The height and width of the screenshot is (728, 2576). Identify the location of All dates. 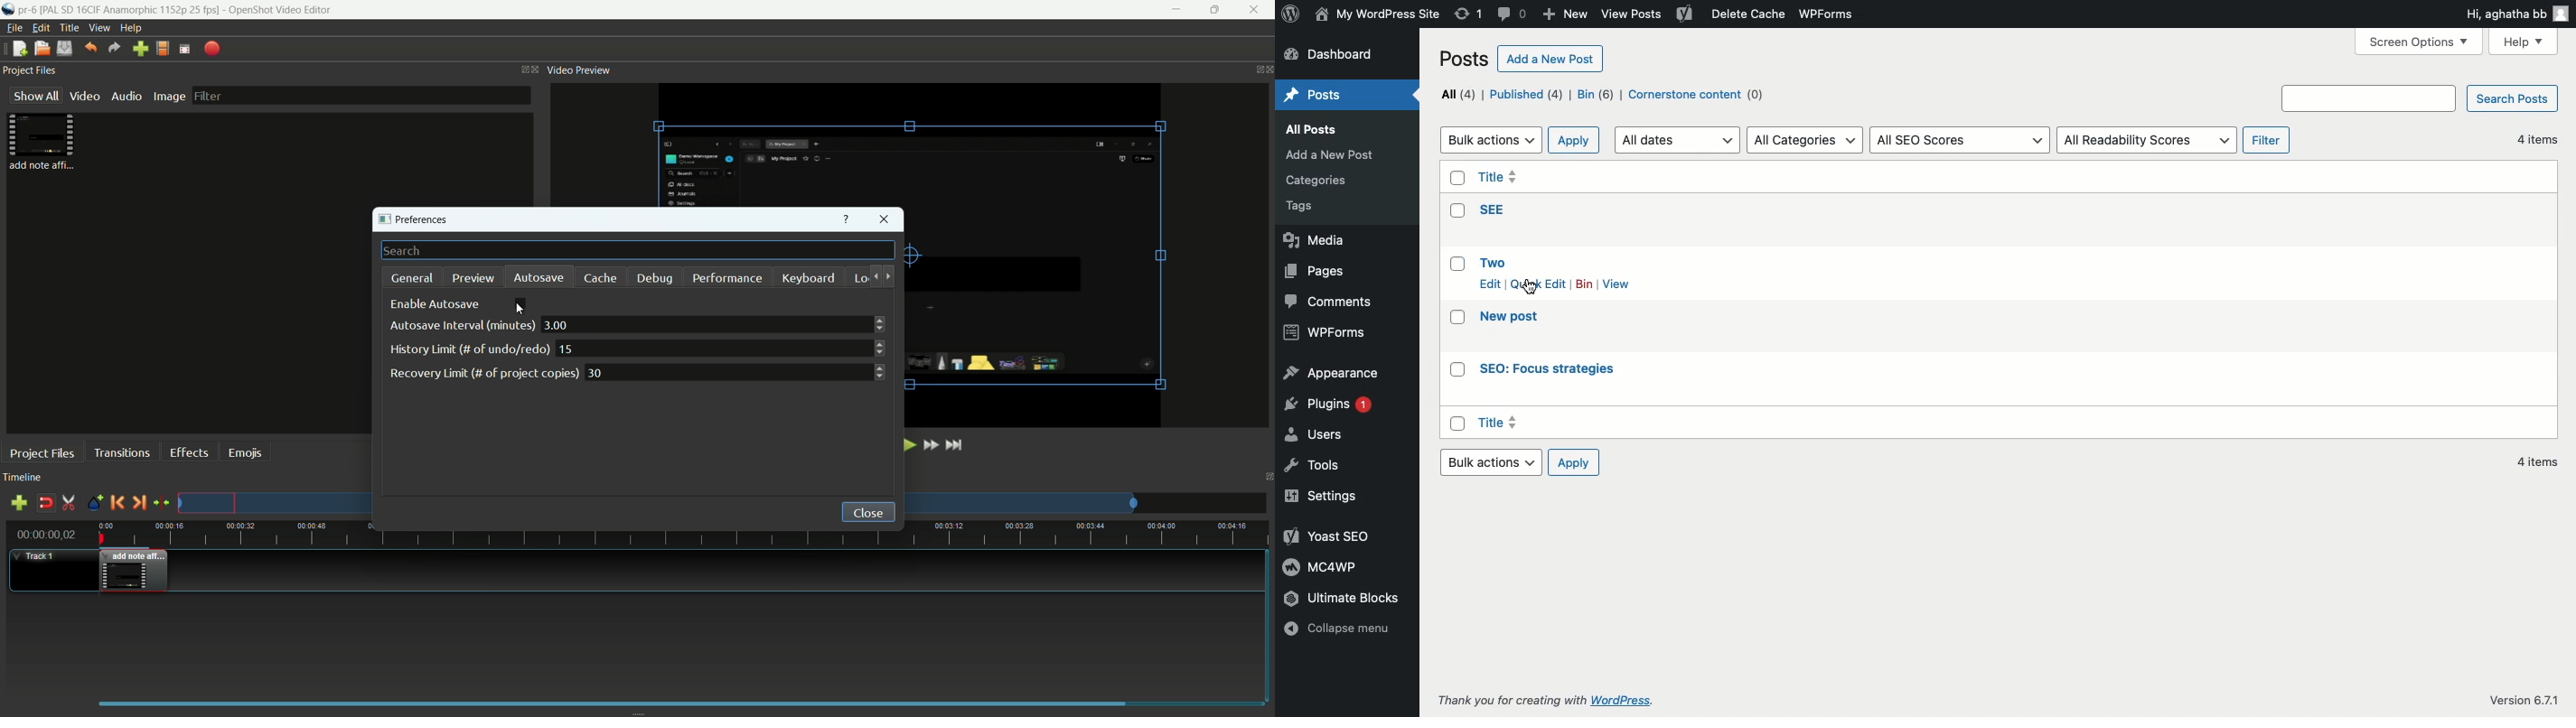
(1677, 141).